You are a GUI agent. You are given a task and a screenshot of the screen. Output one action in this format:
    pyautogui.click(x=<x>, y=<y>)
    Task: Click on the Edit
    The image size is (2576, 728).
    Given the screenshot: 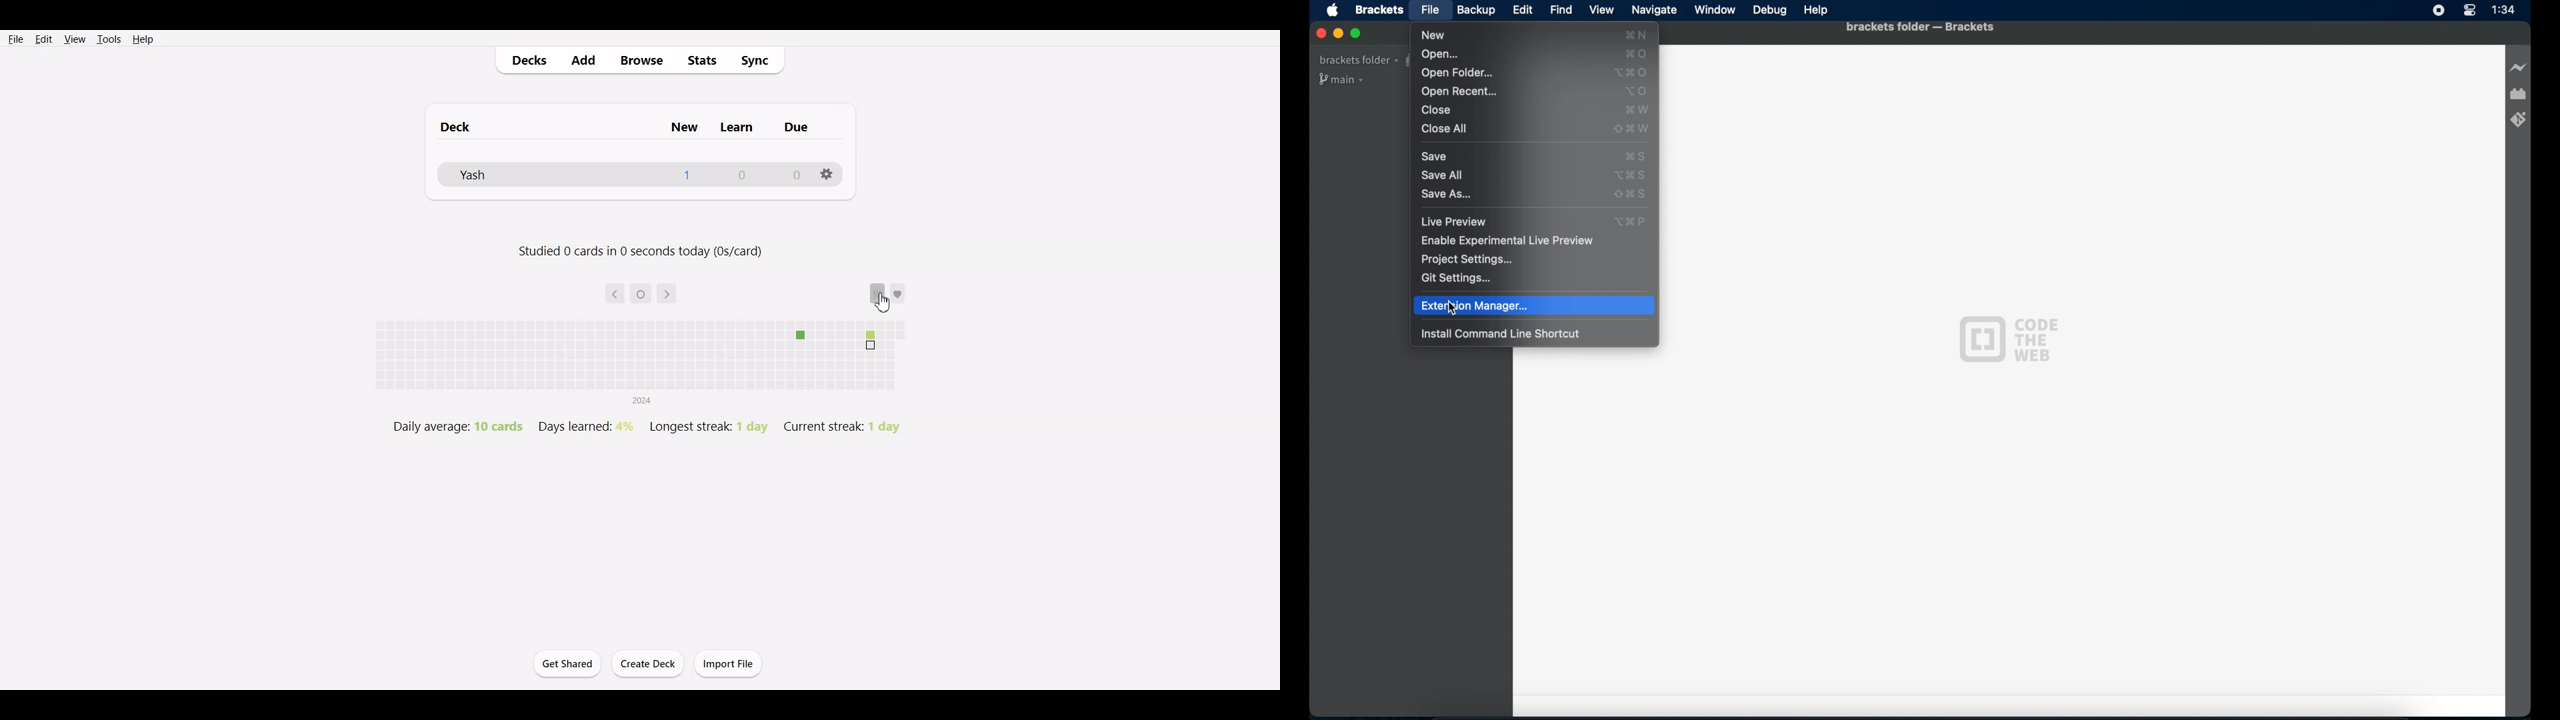 What is the action you would take?
    pyautogui.click(x=1522, y=9)
    